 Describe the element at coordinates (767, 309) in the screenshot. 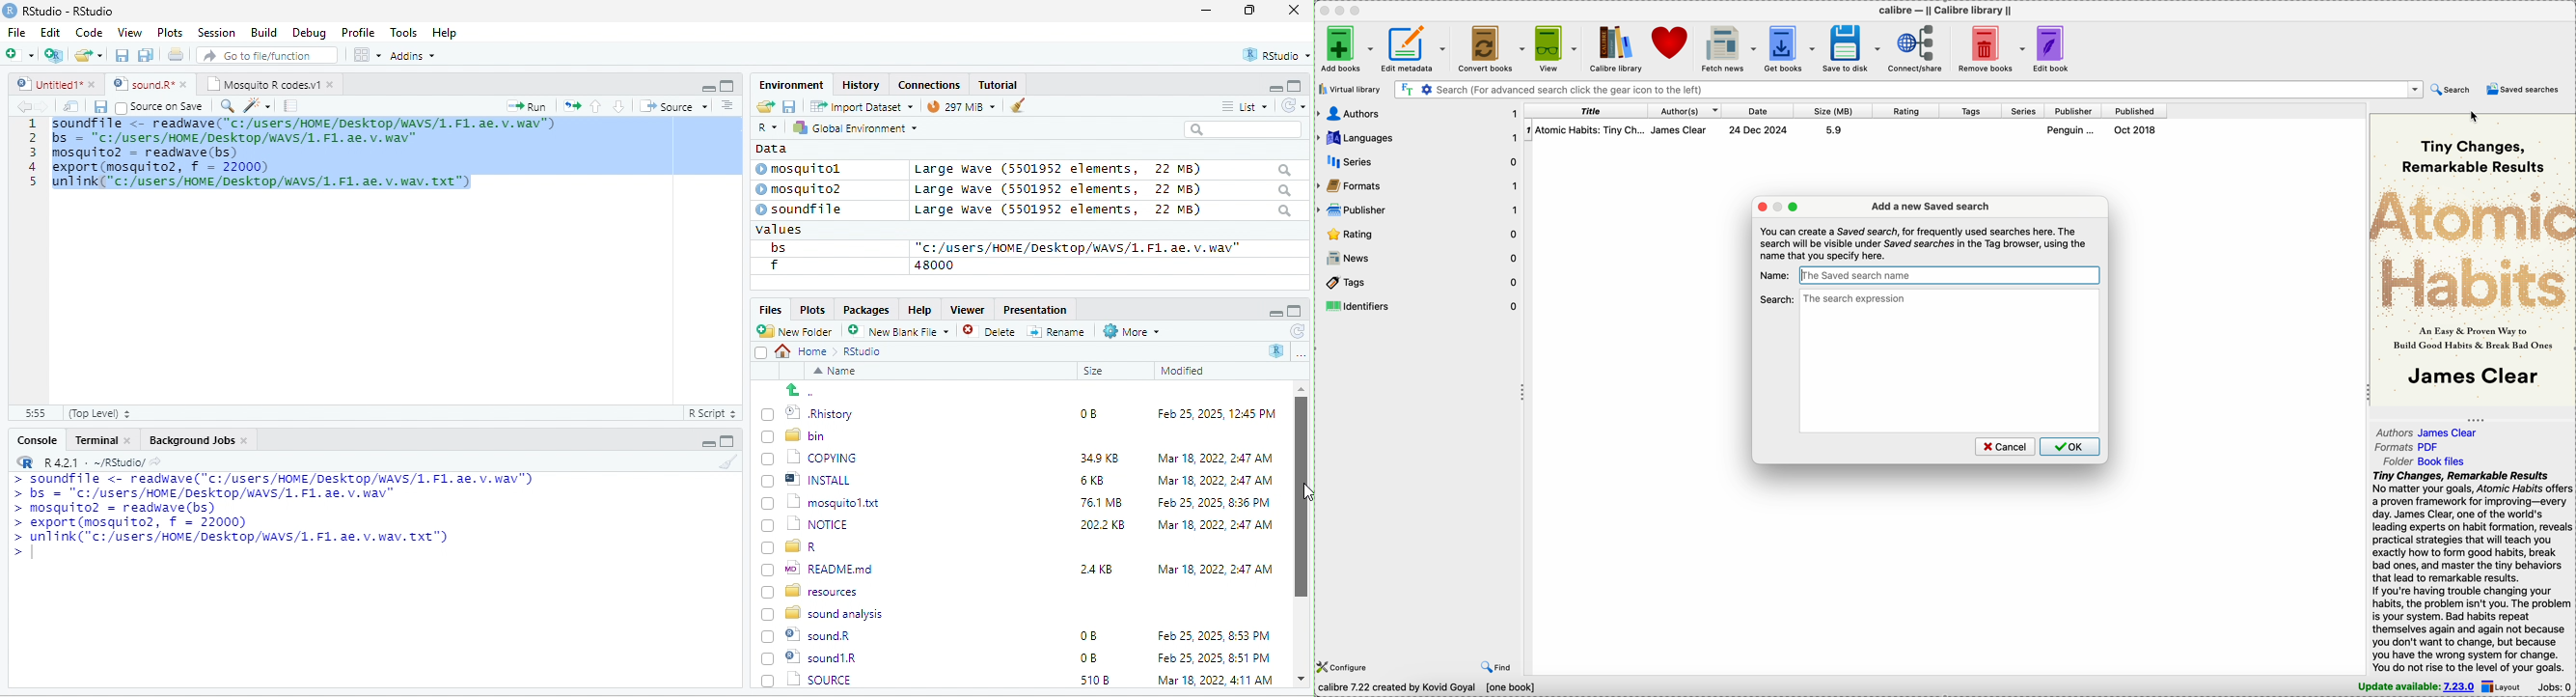

I see `Files` at that location.